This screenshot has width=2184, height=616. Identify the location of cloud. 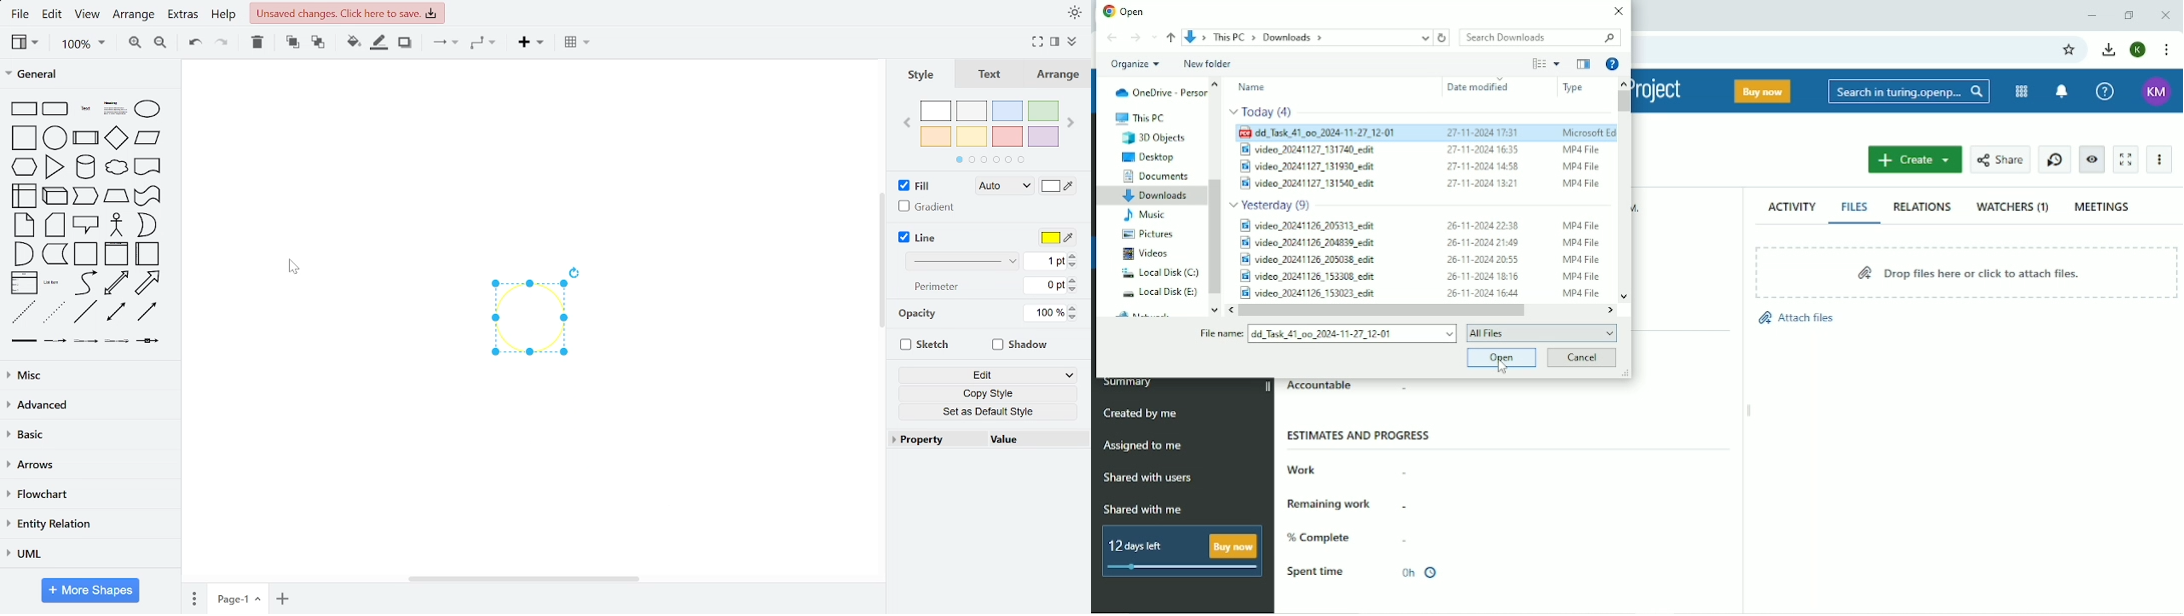
(116, 170).